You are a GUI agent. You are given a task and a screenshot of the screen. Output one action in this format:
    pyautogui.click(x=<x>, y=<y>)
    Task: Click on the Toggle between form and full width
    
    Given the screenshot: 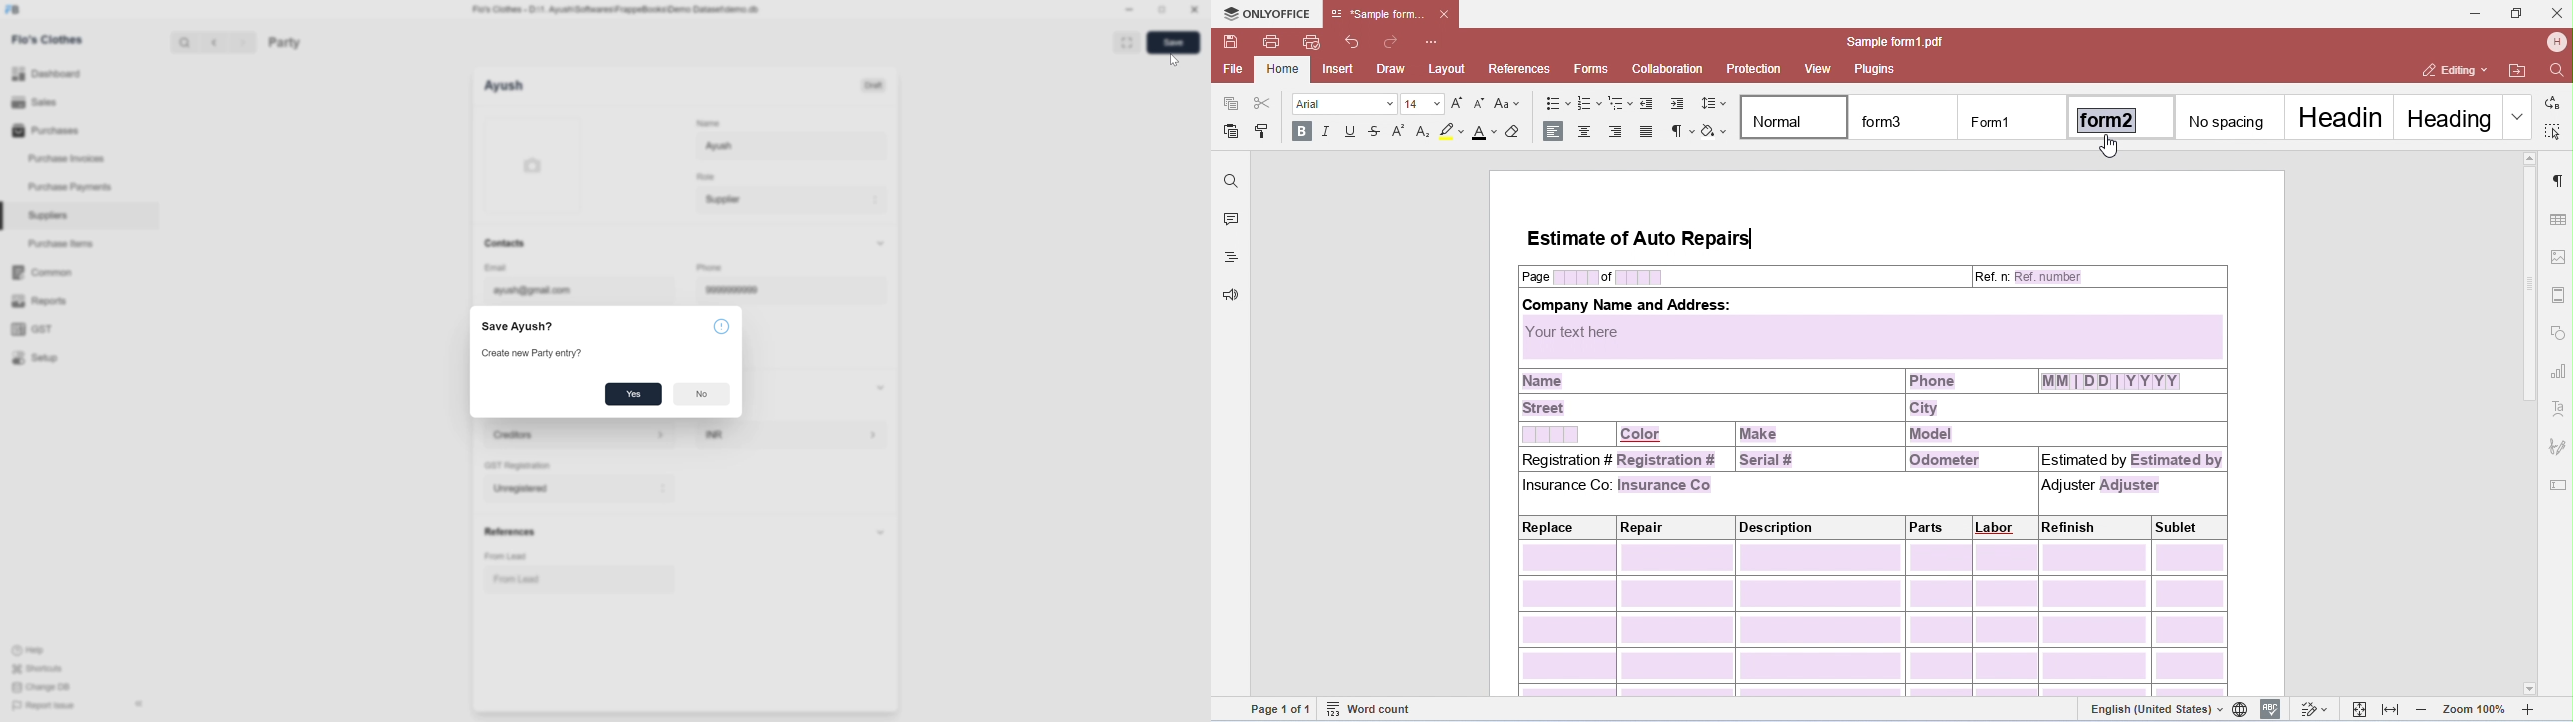 What is the action you would take?
    pyautogui.click(x=1127, y=42)
    